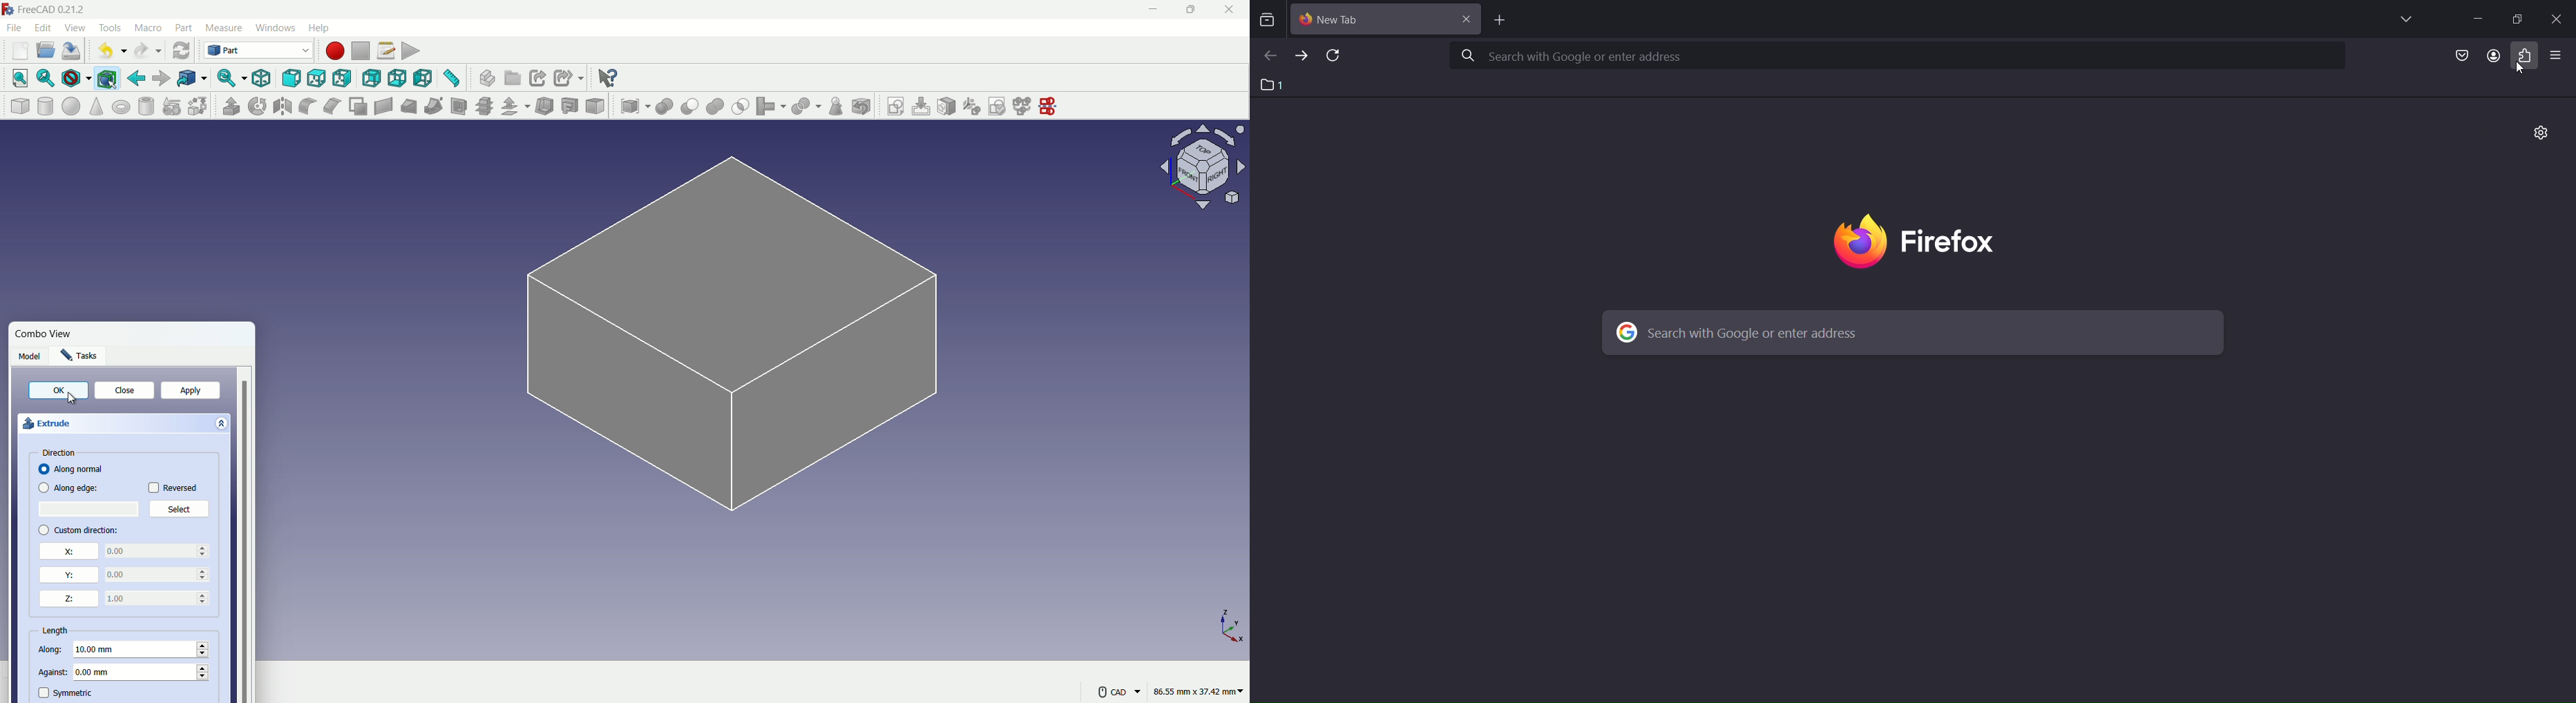 Image resolution: width=2576 pixels, height=728 pixels. Describe the element at coordinates (921, 107) in the screenshot. I see `edit sketch` at that location.